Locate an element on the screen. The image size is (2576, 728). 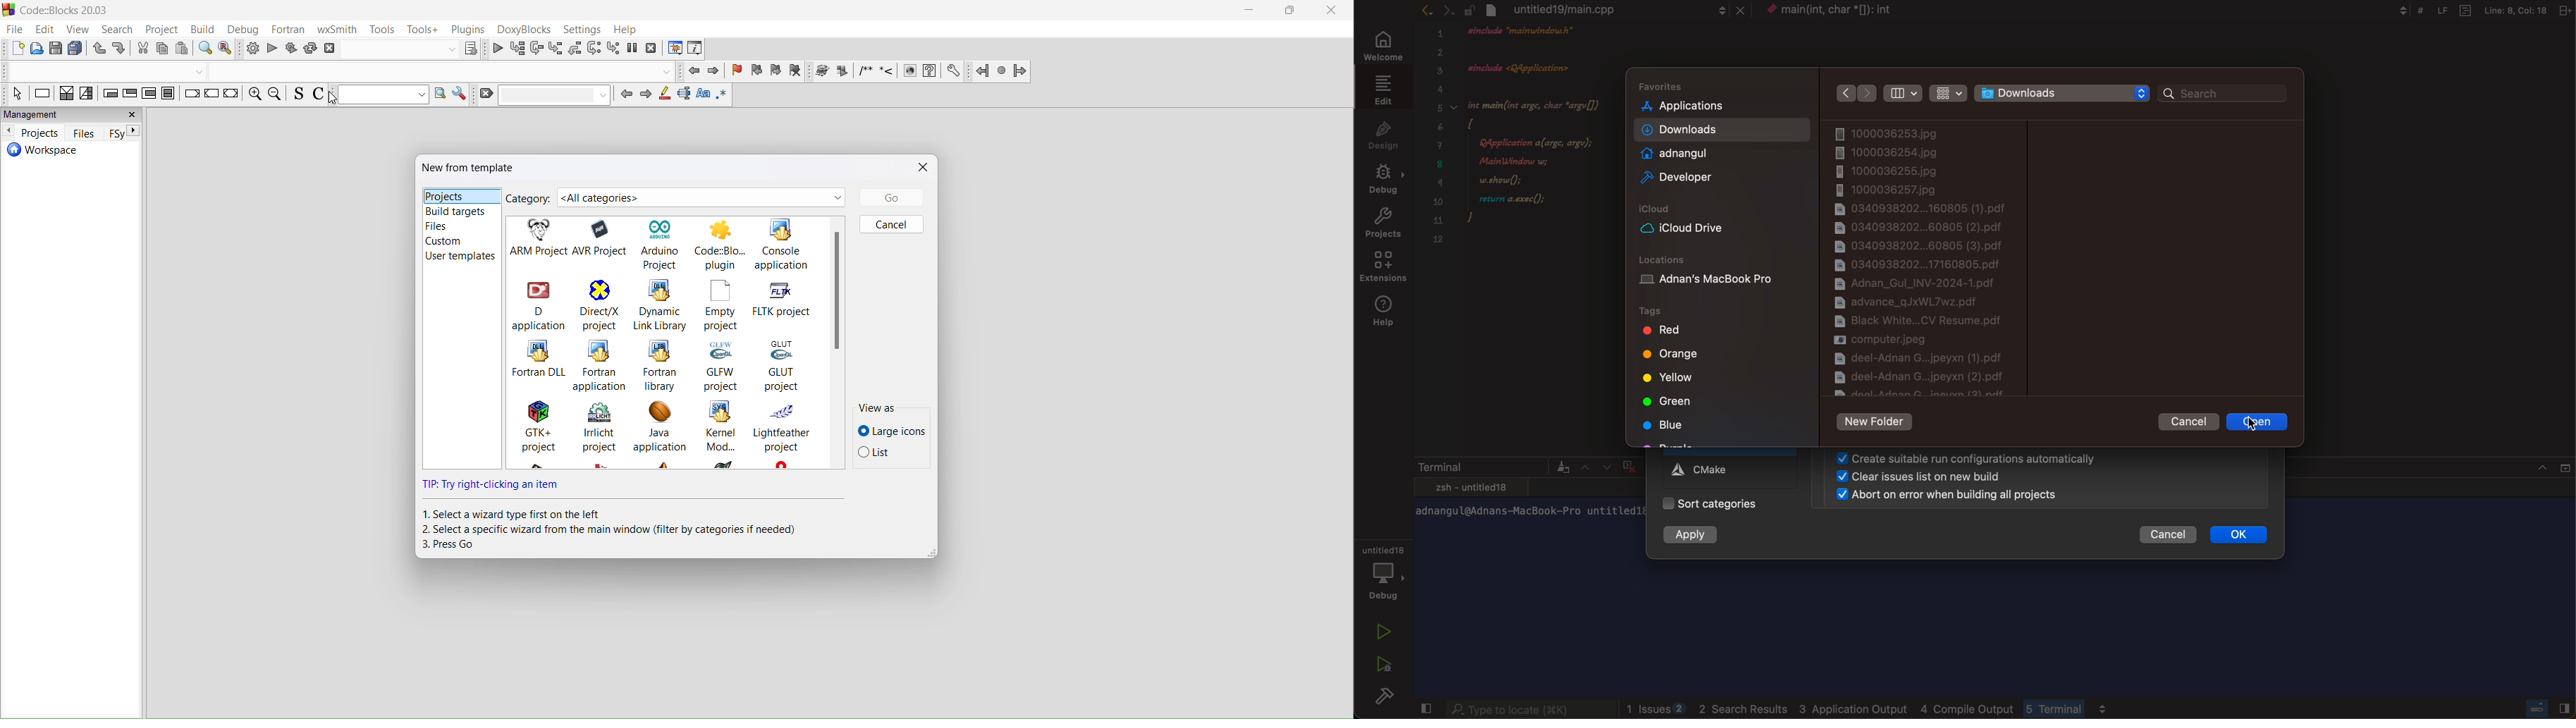
Cursor is located at coordinates (333, 99).